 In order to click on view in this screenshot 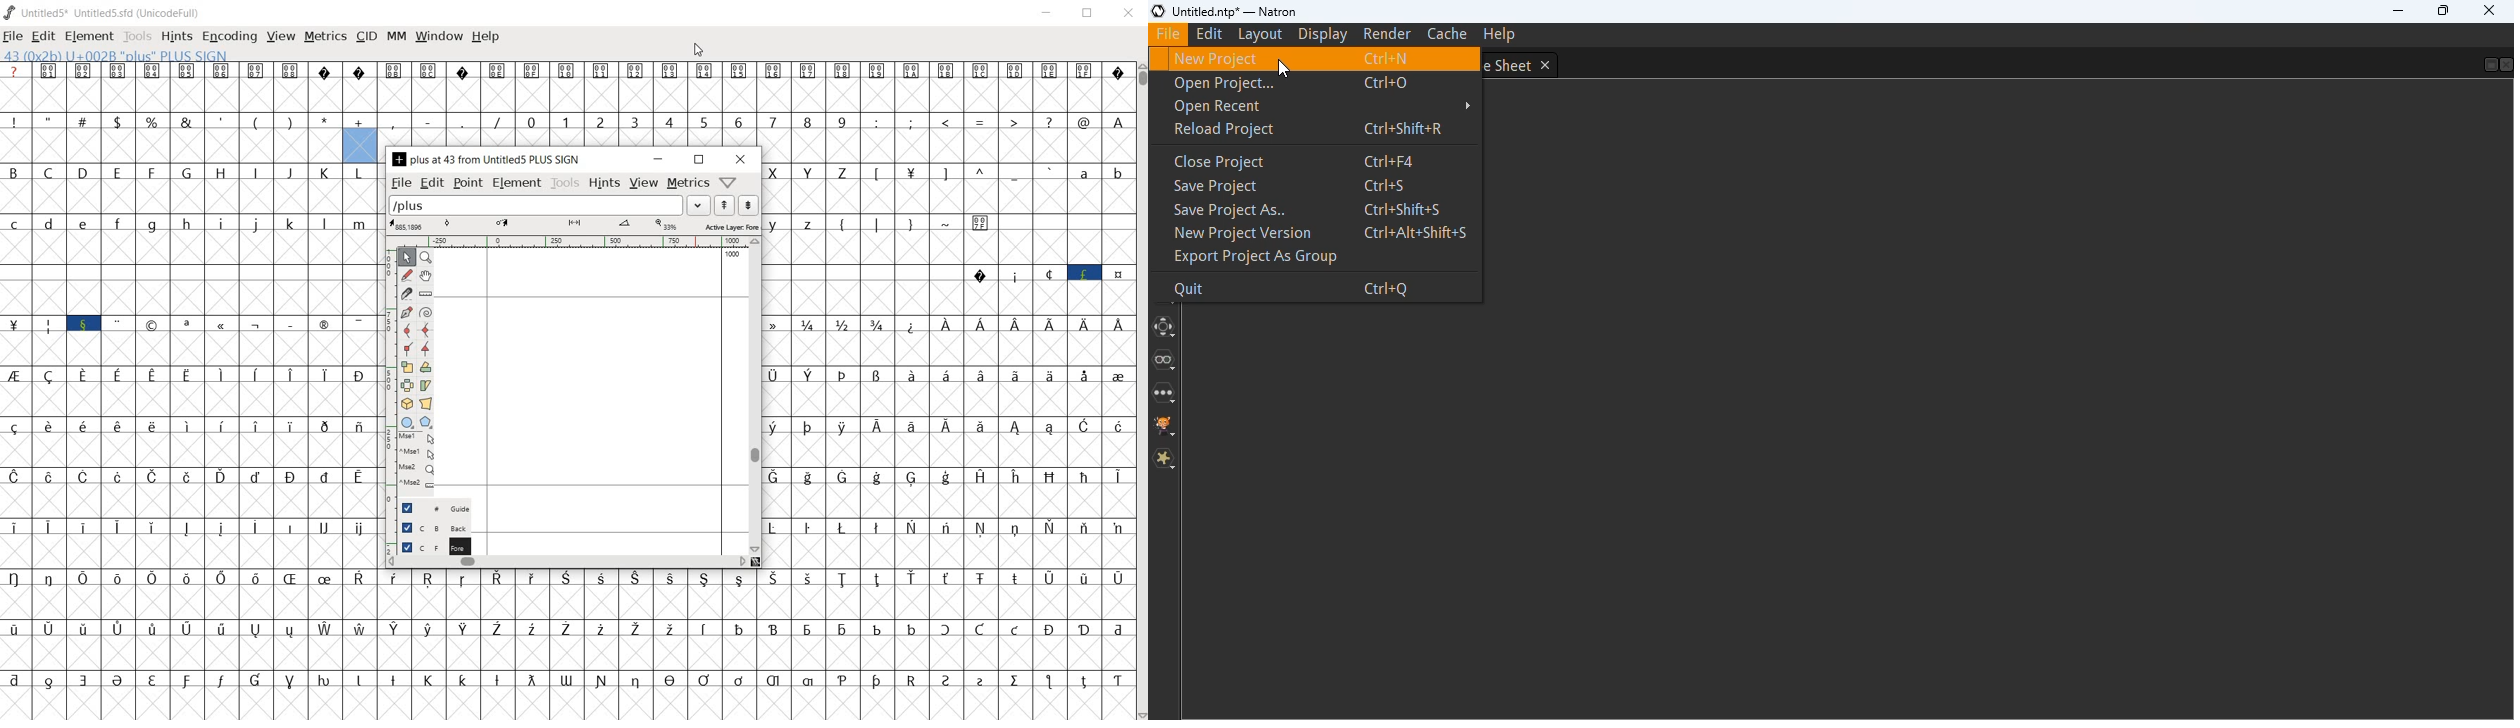, I will do `click(644, 184)`.